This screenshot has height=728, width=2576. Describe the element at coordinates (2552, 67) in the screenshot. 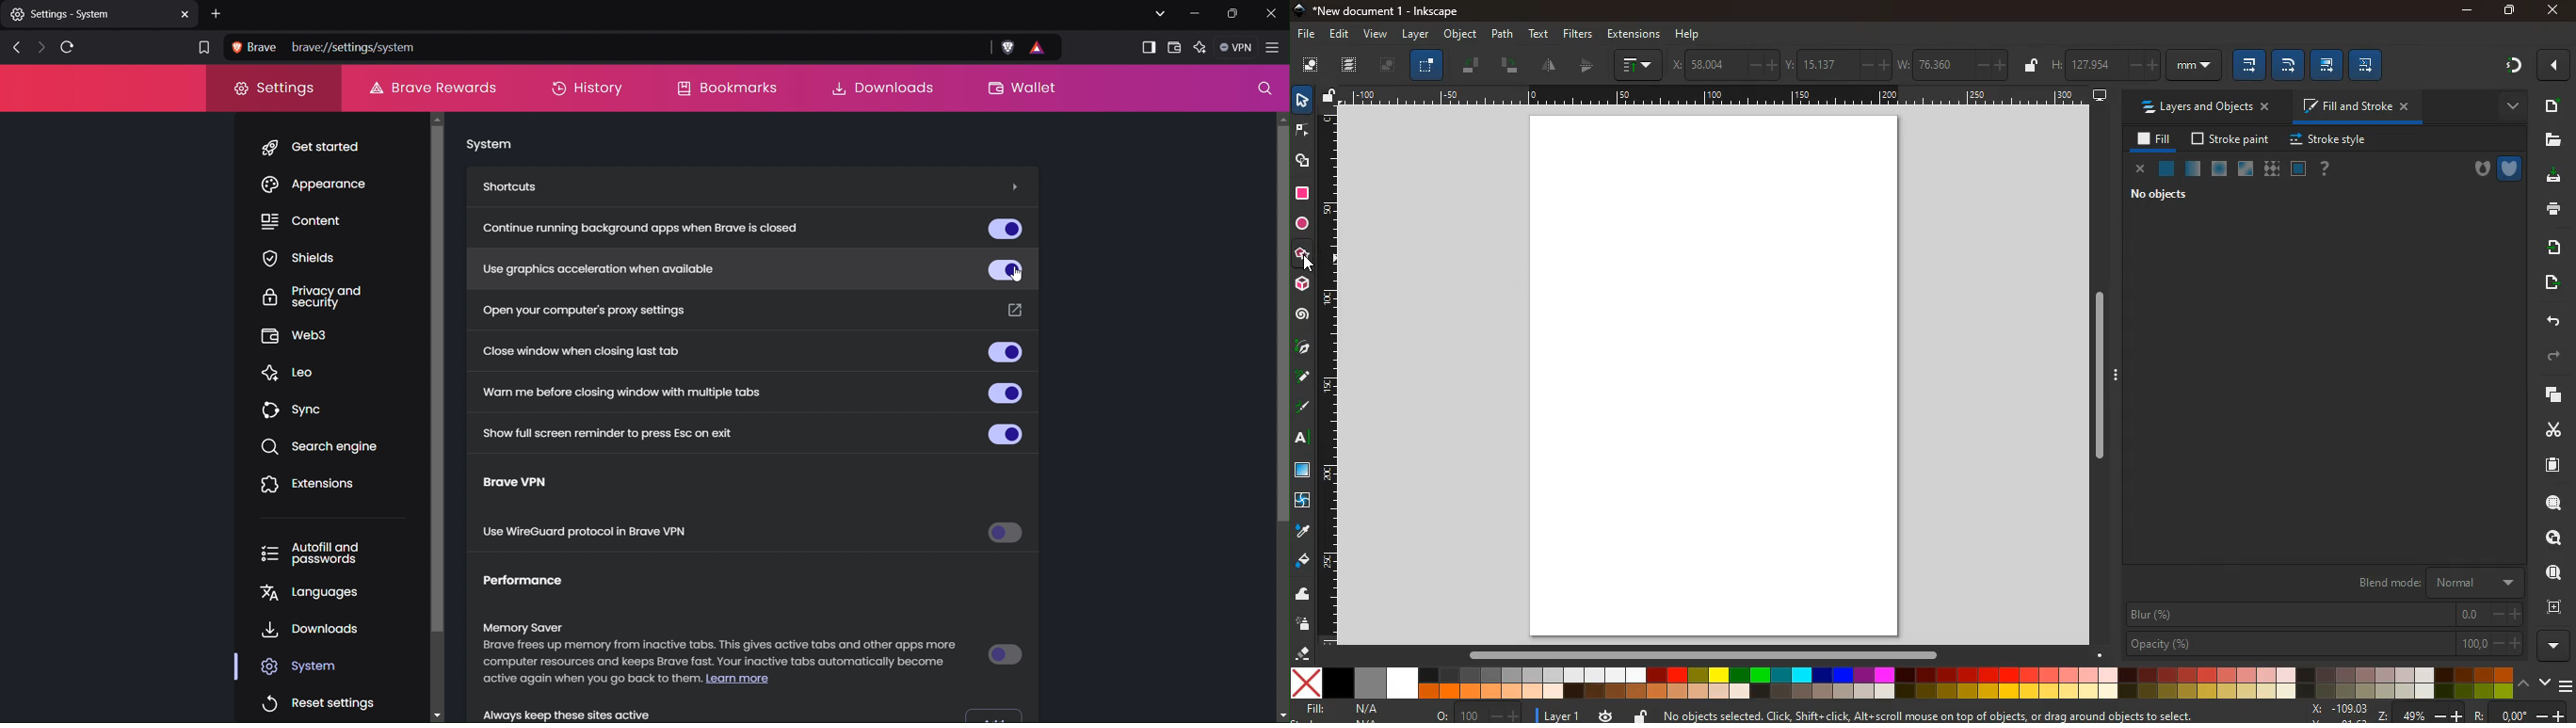

I see `more` at that location.